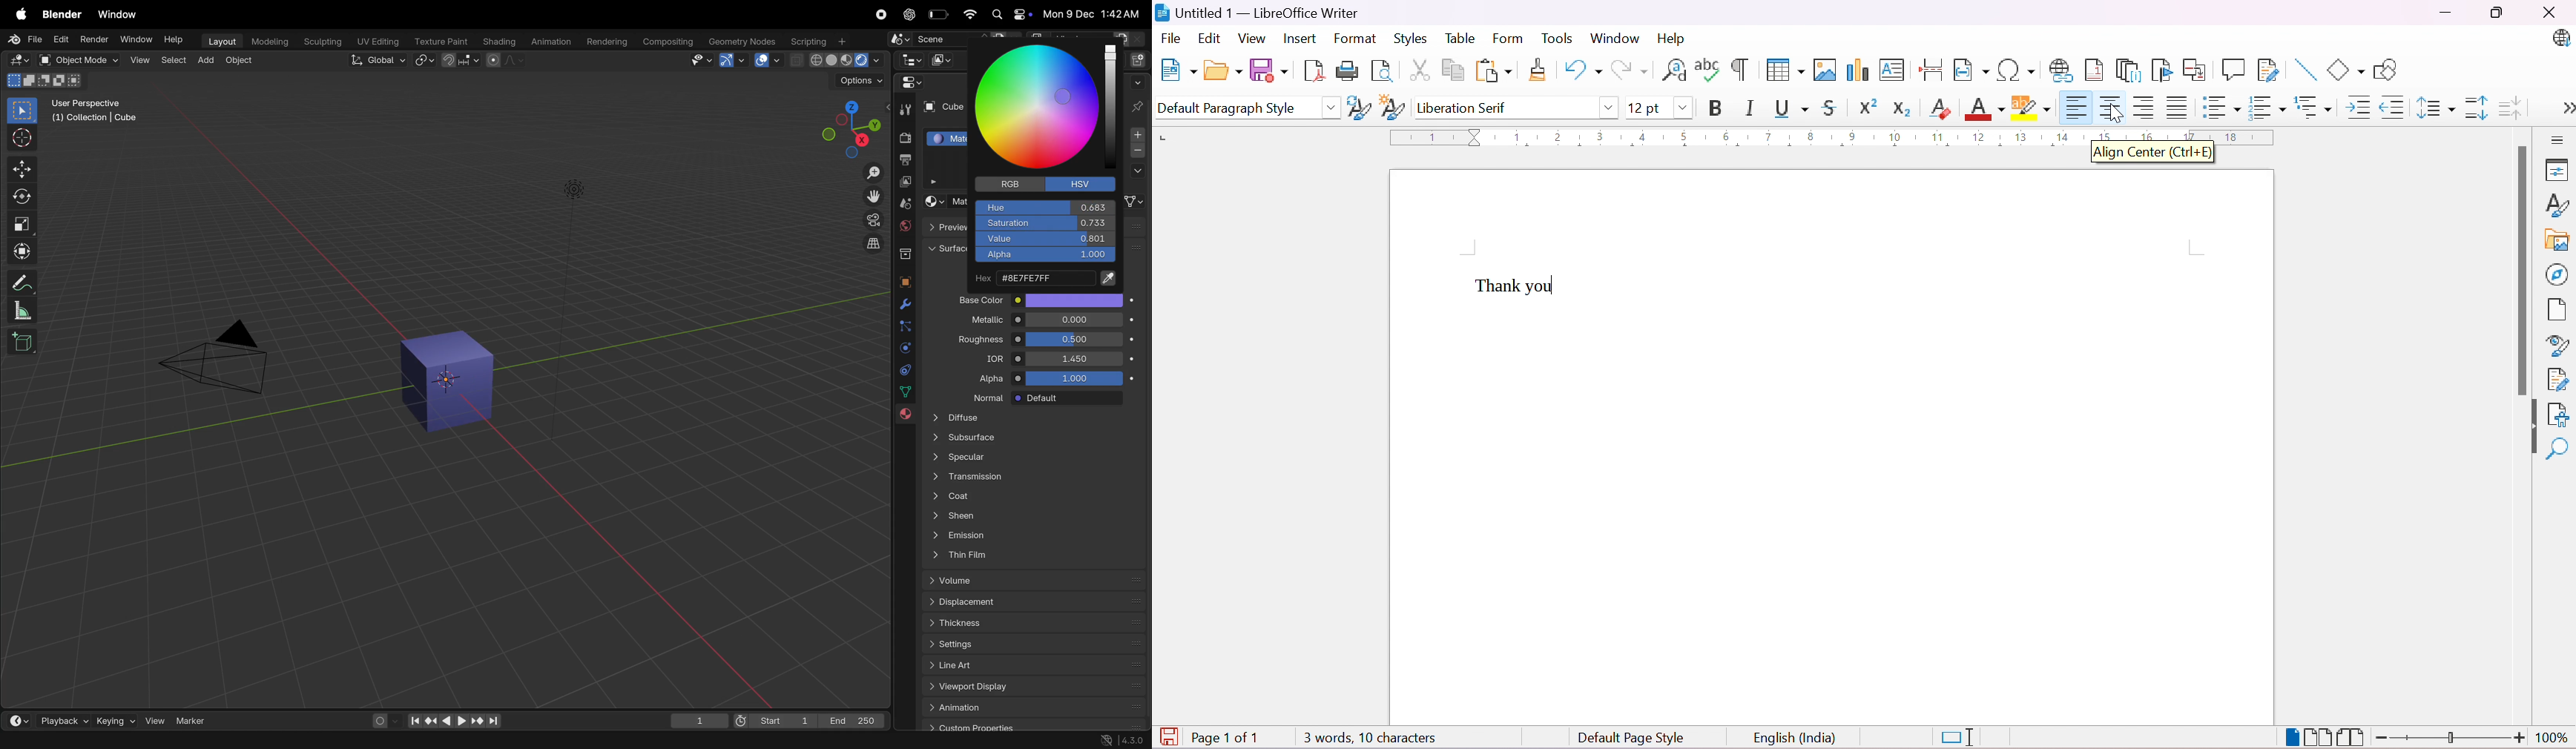  I want to click on Strikethrough, so click(1831, 107).